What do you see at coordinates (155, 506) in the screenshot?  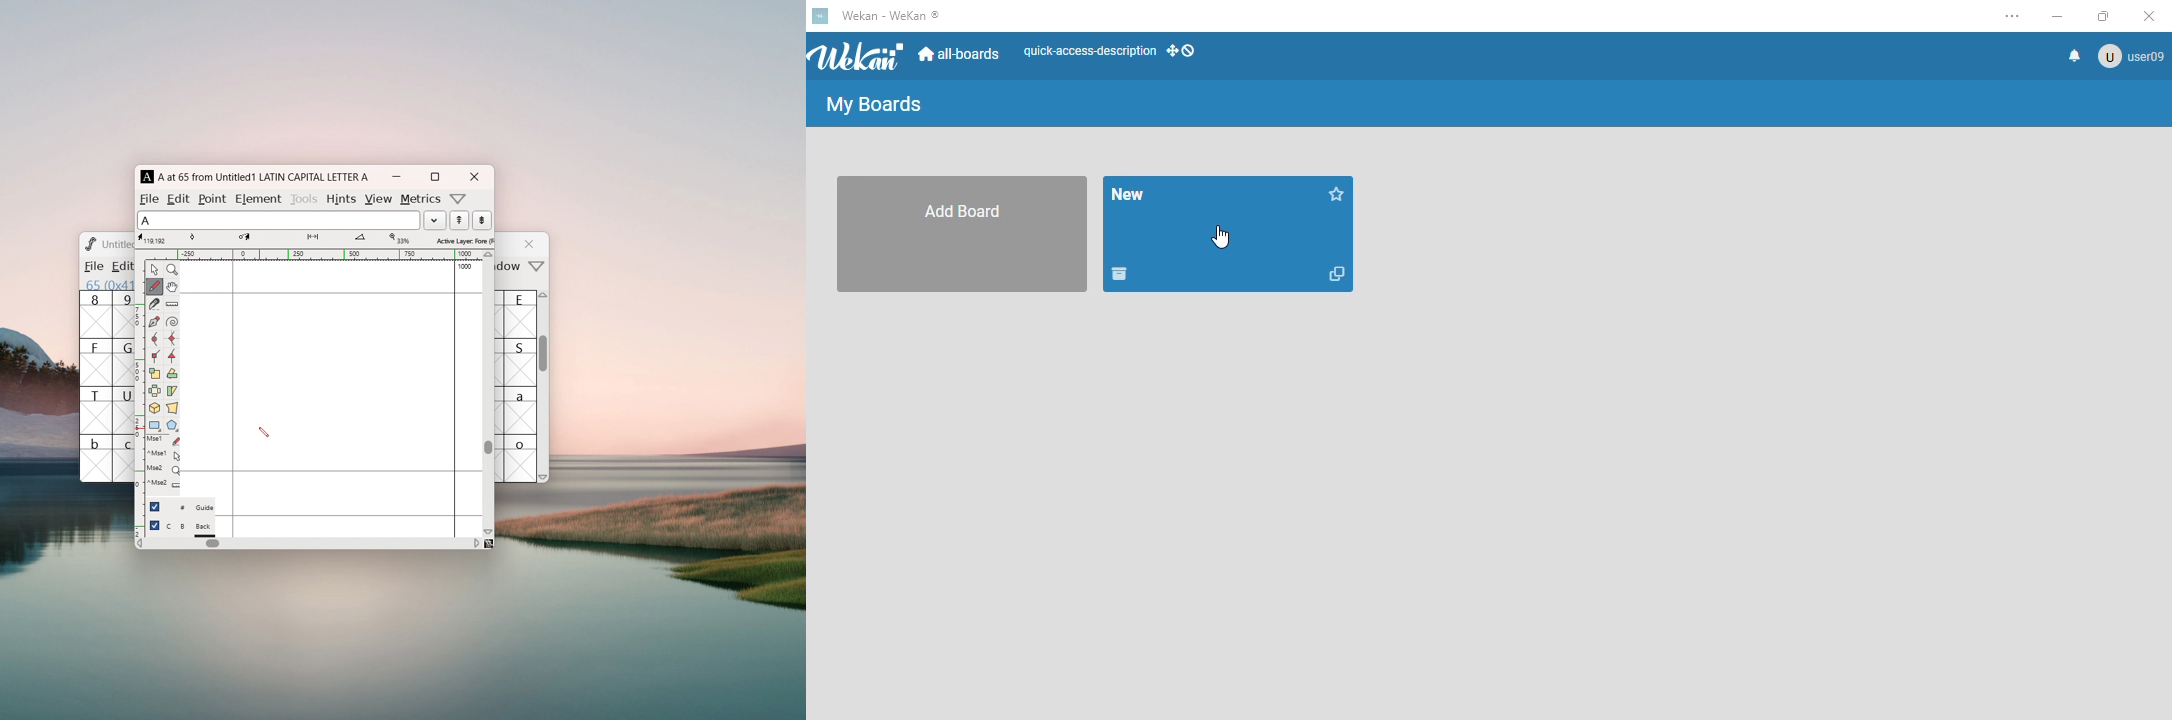 I see `checkbox` at bounding box center [155, 506].